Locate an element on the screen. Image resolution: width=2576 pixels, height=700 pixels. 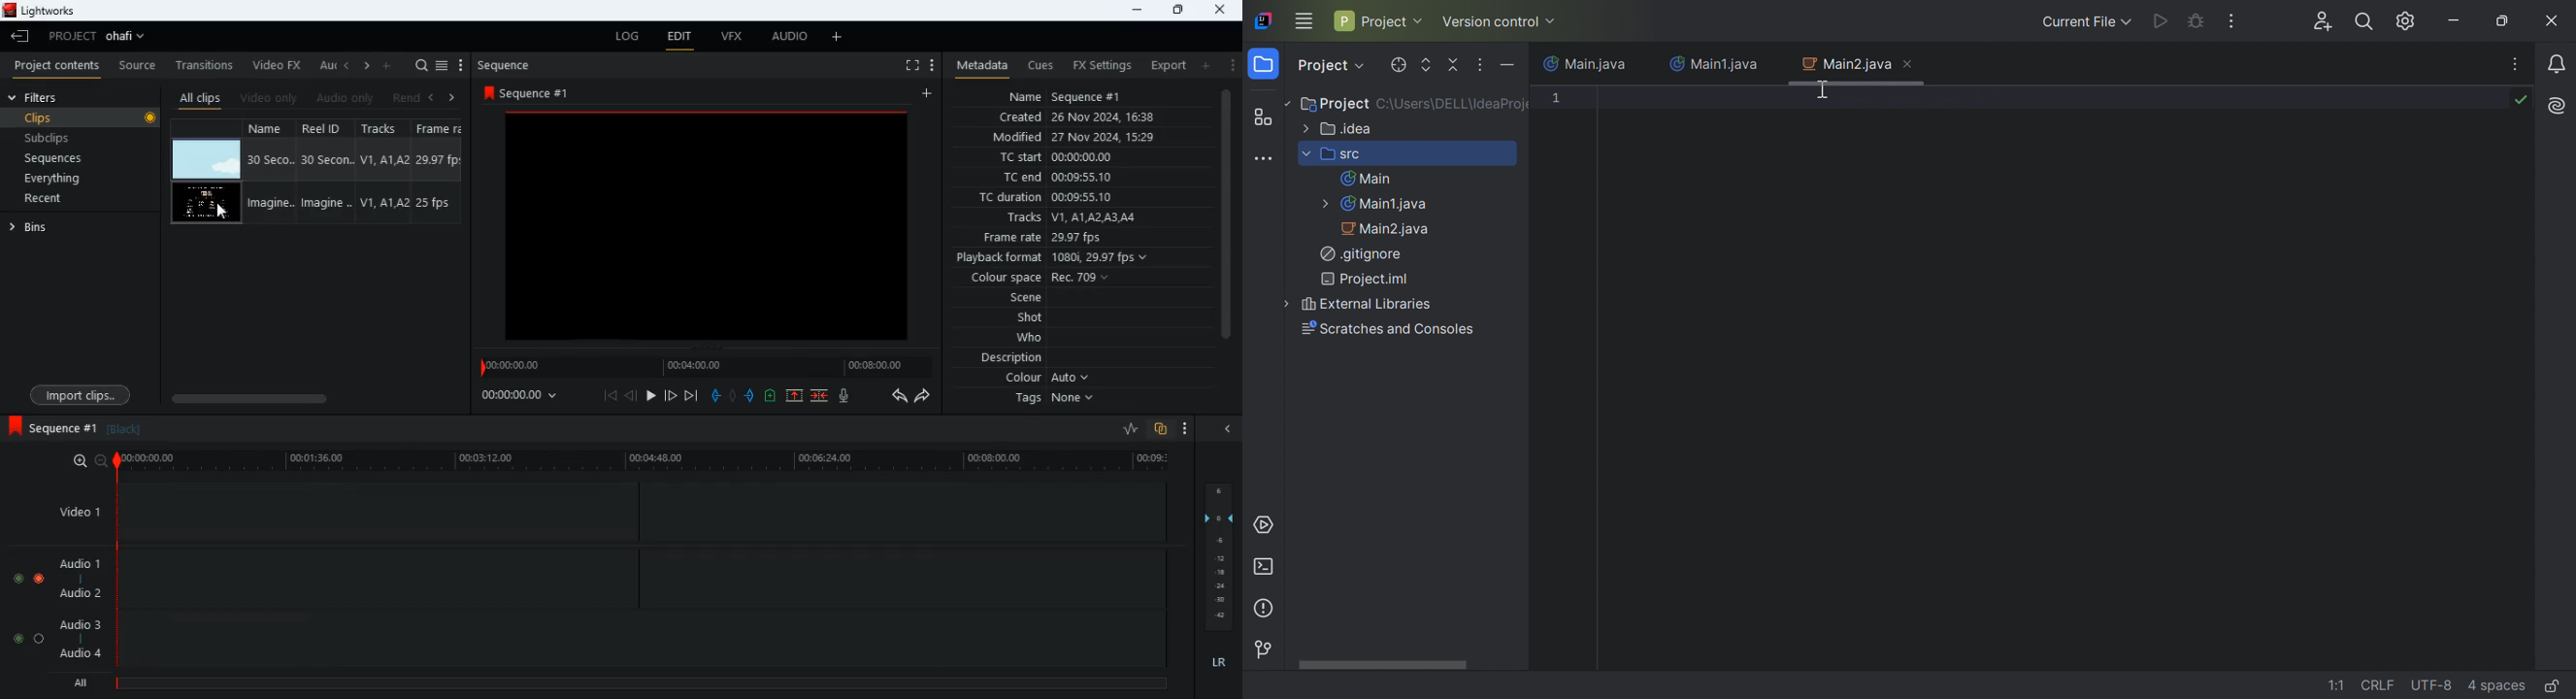
video fx is located at coordinates (278, 66).